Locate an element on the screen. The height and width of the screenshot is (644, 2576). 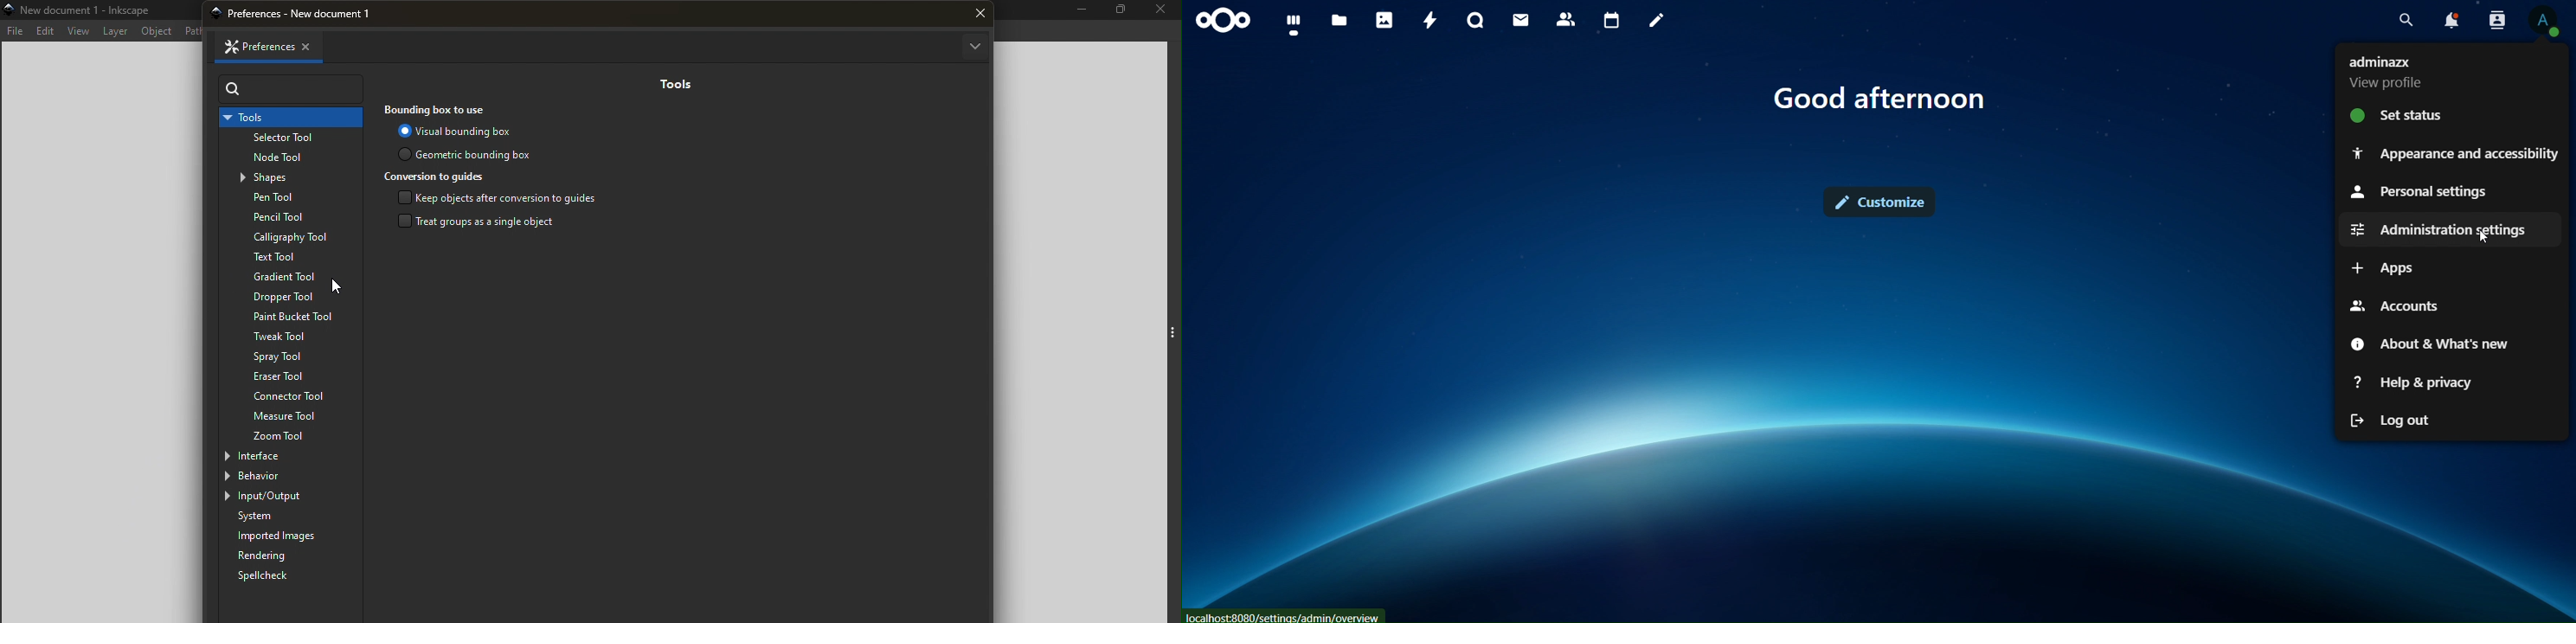
Calligraphy tool is located at coordinates (289, 237).